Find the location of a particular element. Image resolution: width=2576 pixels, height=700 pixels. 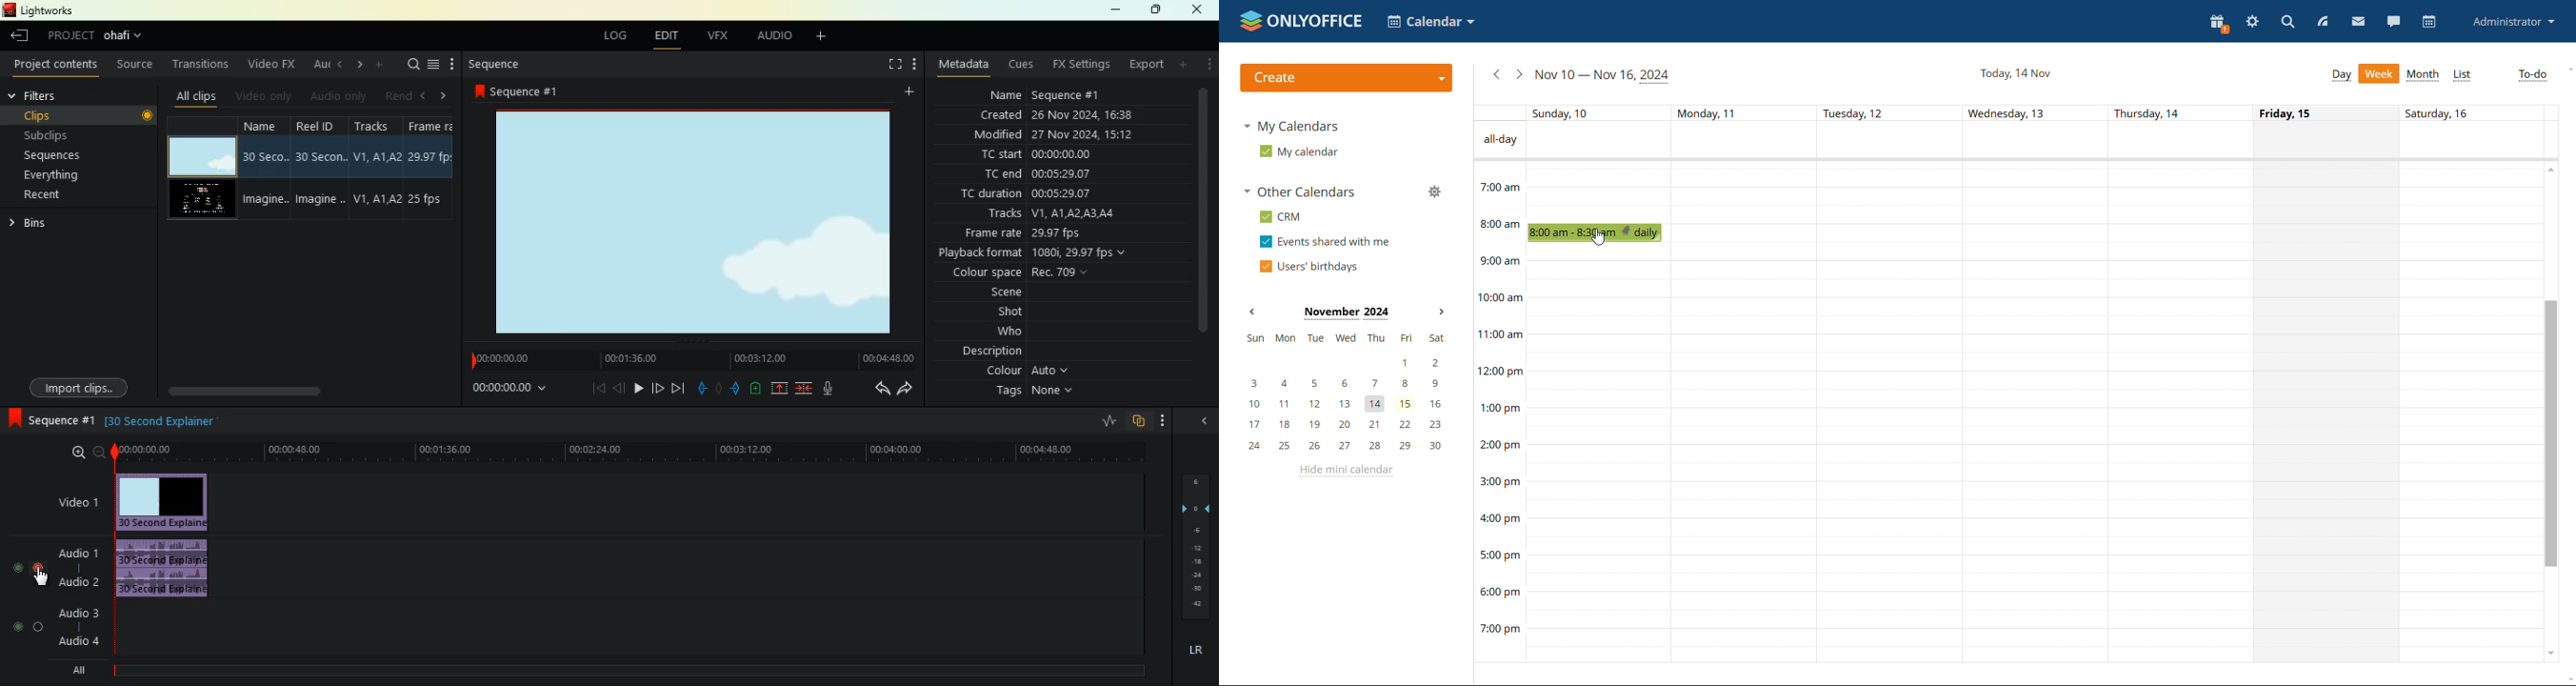

forward is located at coordinates (908, 389).